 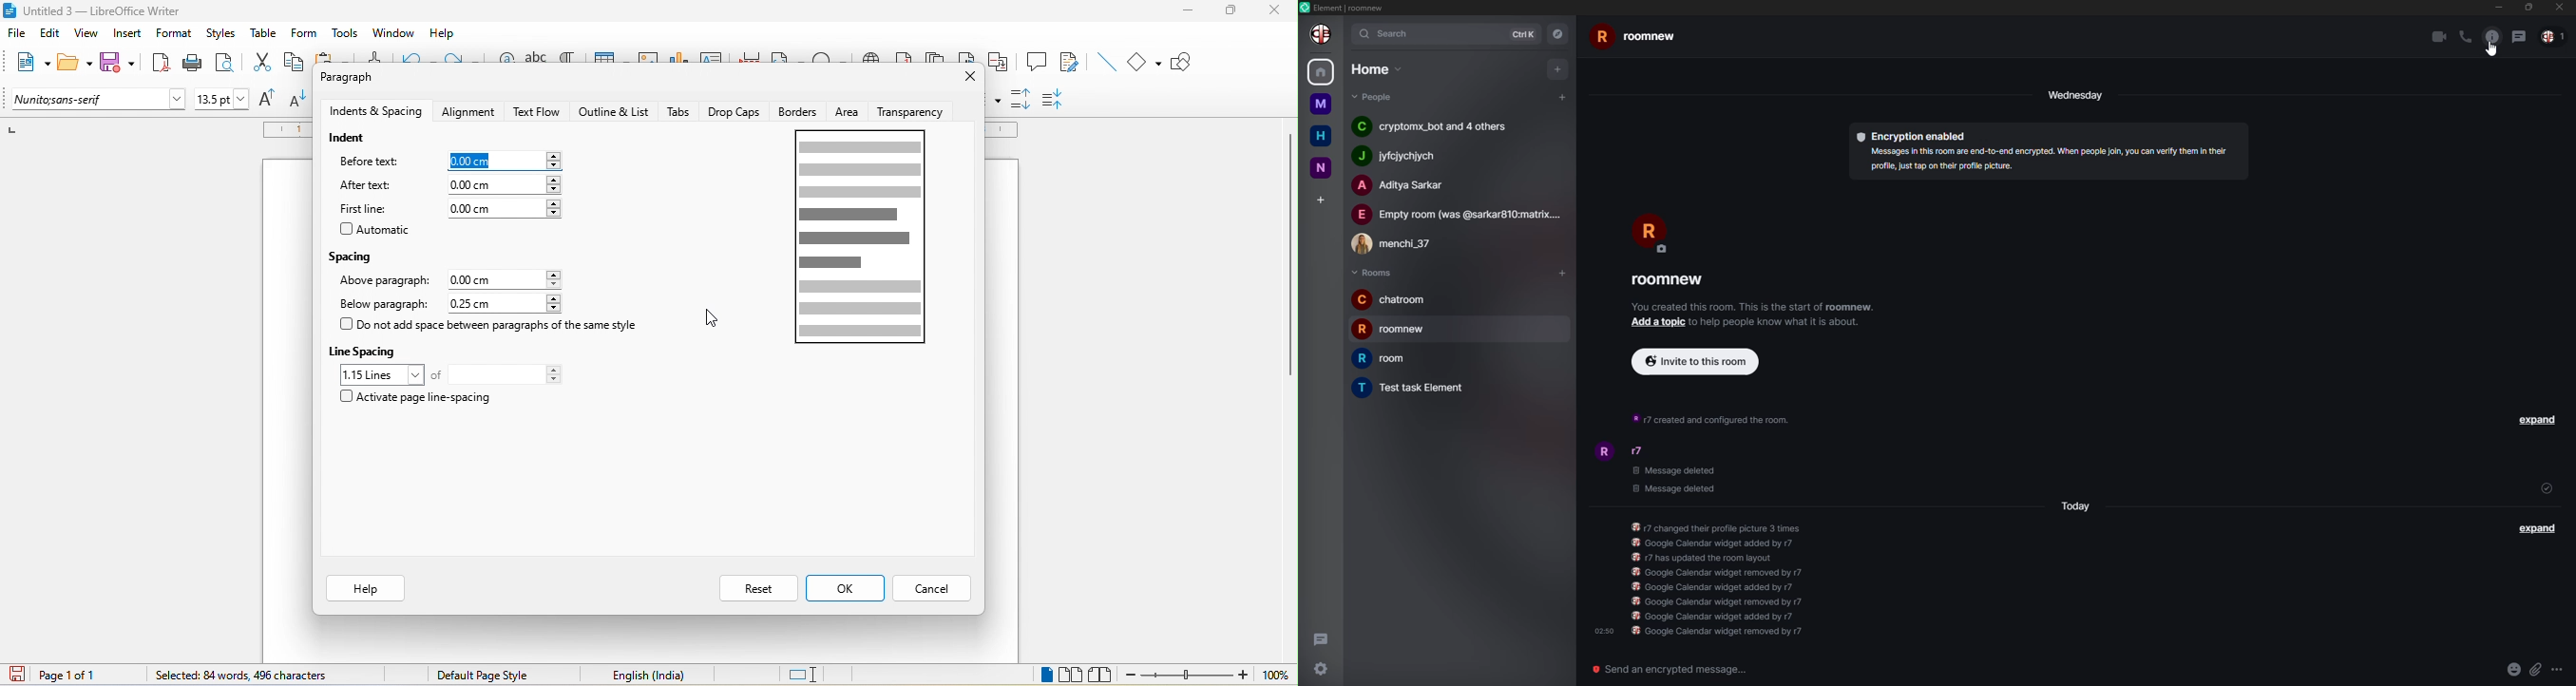 I want to click on people, so click(x=1395, y=157).